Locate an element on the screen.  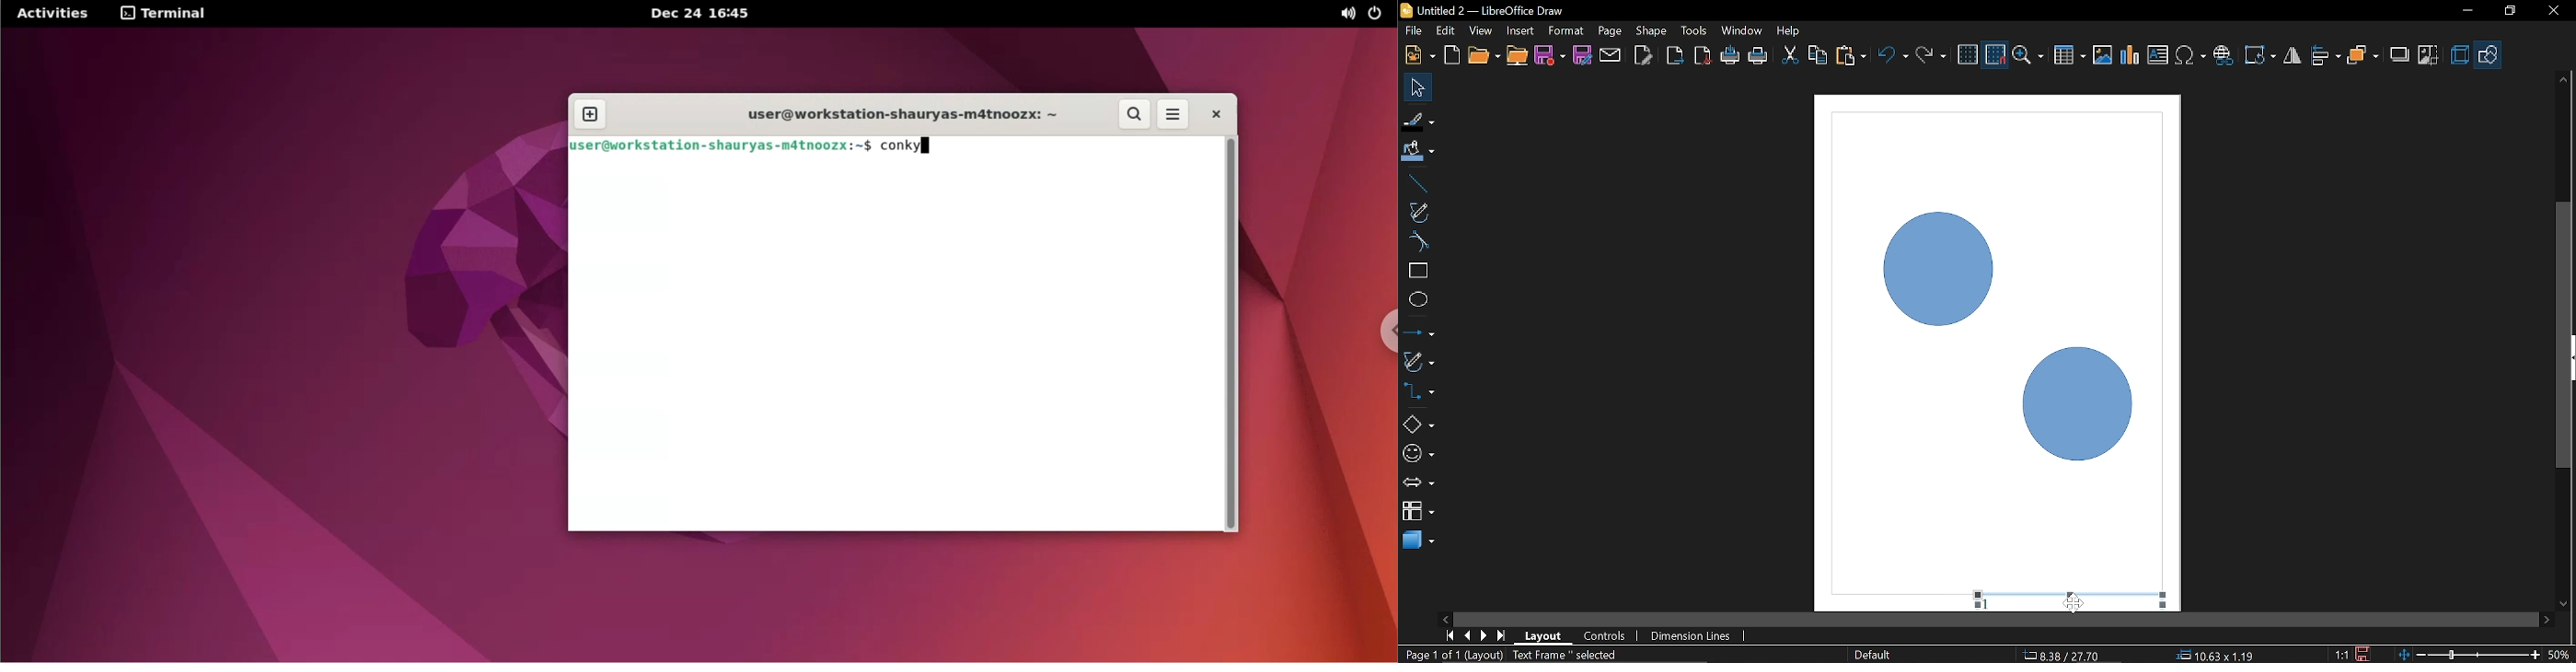
New is located at coordinates (1418, 55).